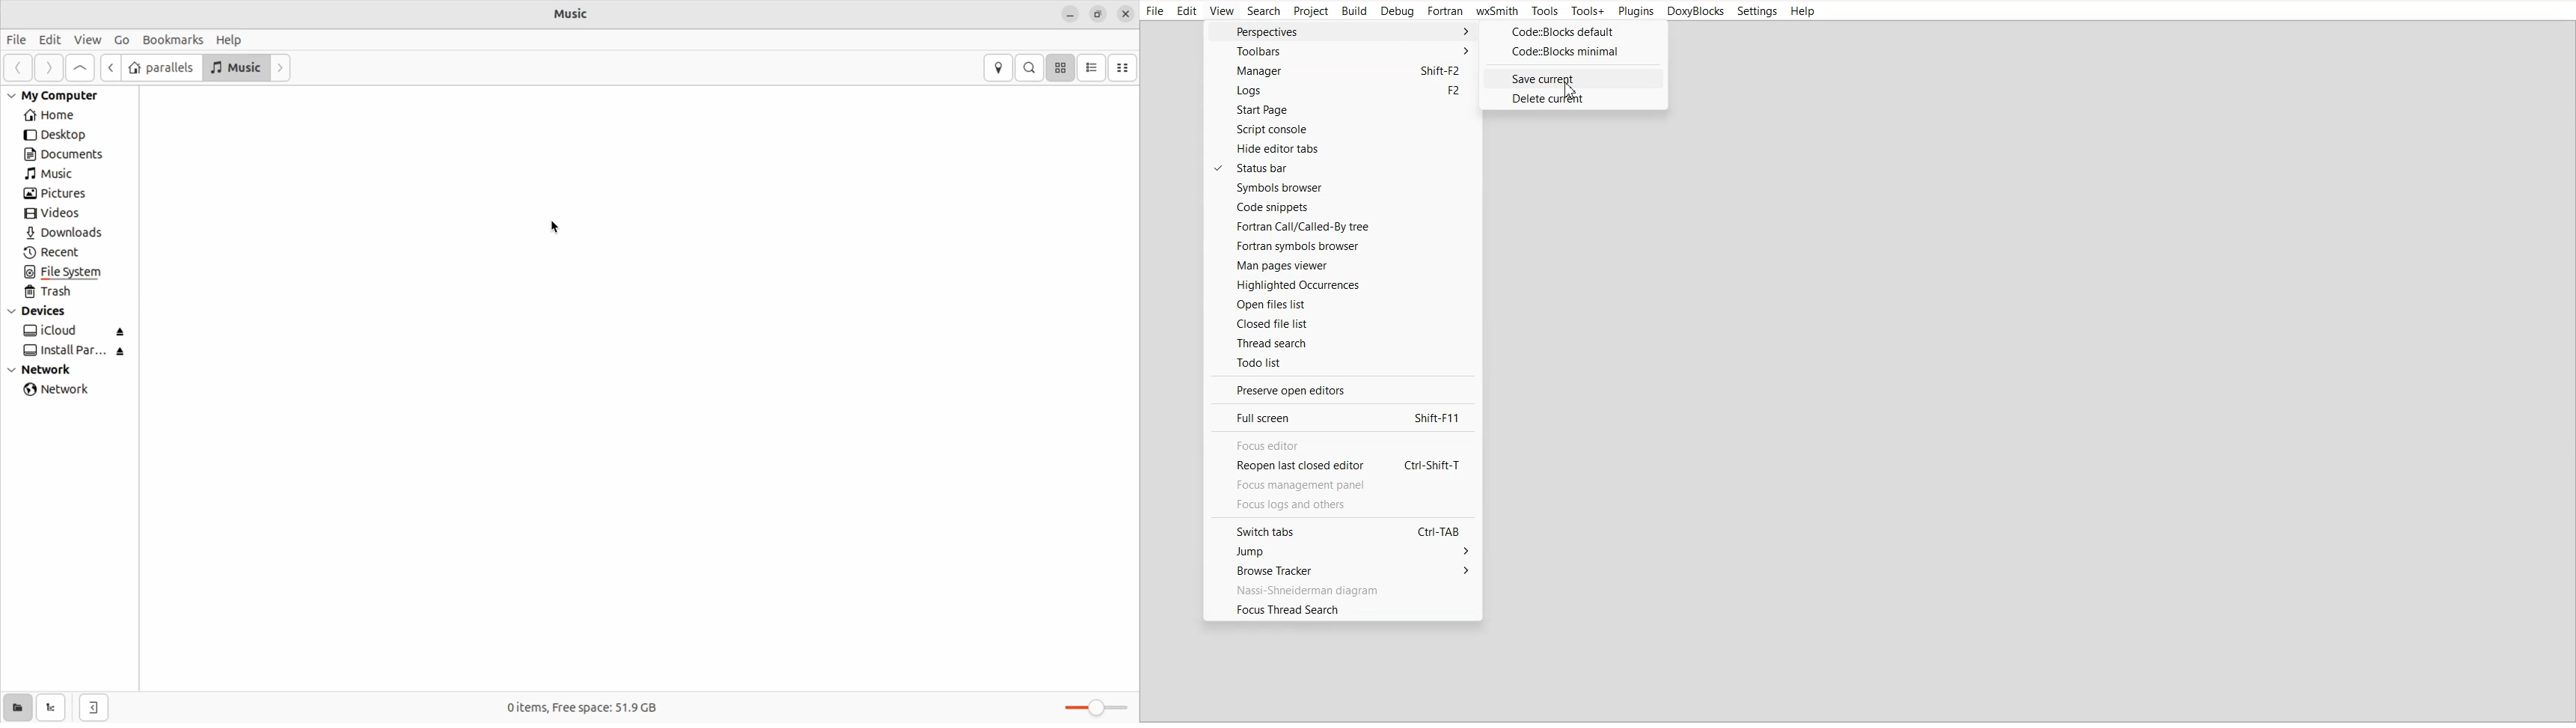 The image size is (2576, 728). I want to click on Todo list, so click(1344, 362).